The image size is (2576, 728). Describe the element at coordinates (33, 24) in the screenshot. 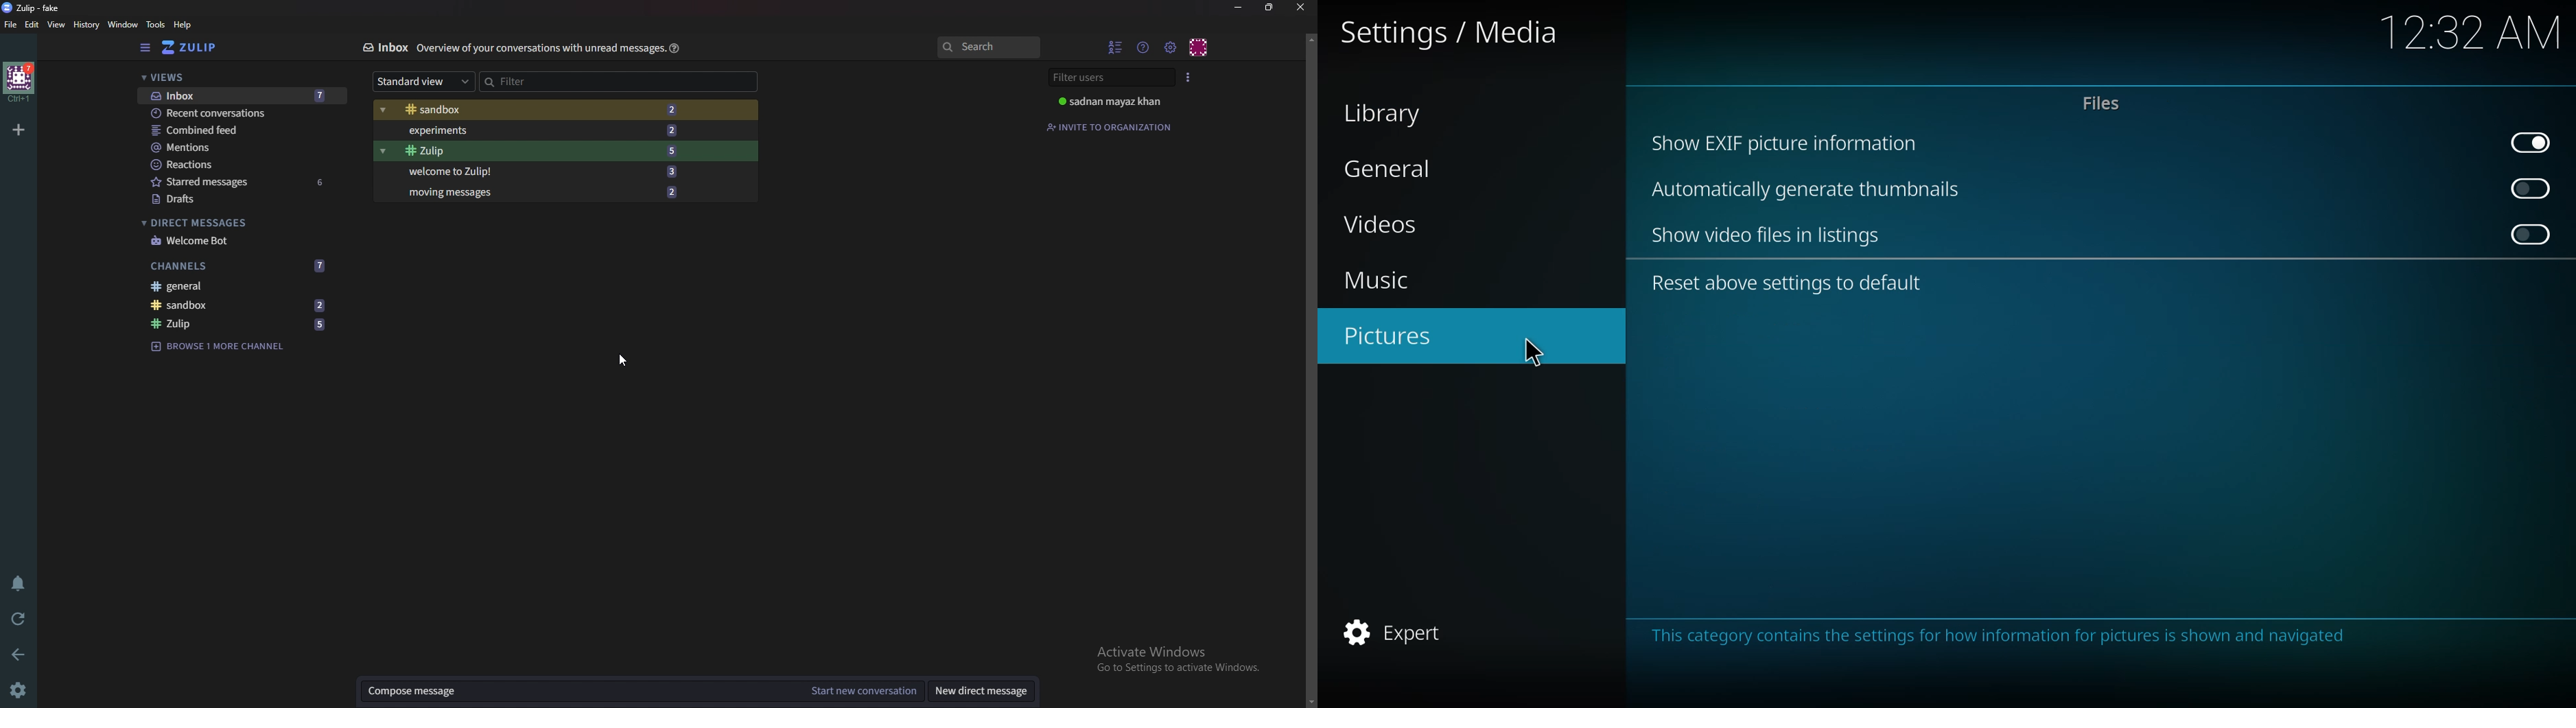

I see `Edit` at that location.